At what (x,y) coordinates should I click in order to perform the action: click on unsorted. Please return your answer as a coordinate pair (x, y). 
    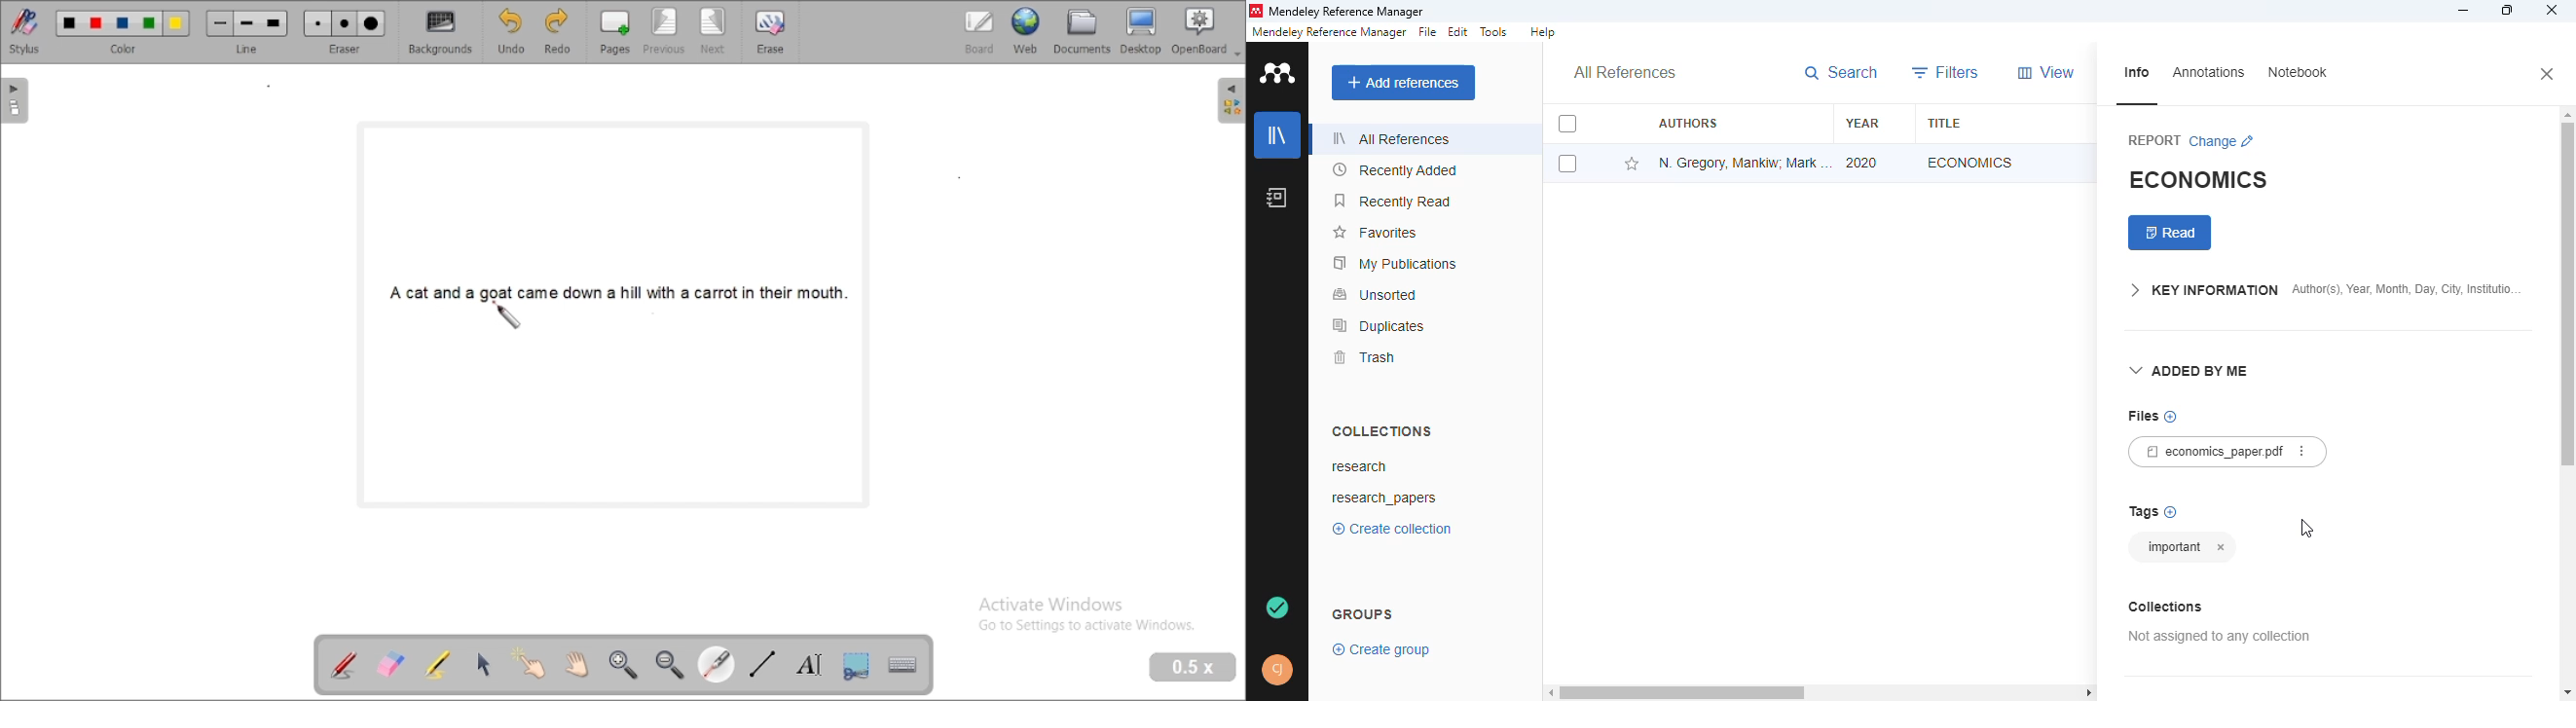
    Looking at the image, I should click on (1376, 294).